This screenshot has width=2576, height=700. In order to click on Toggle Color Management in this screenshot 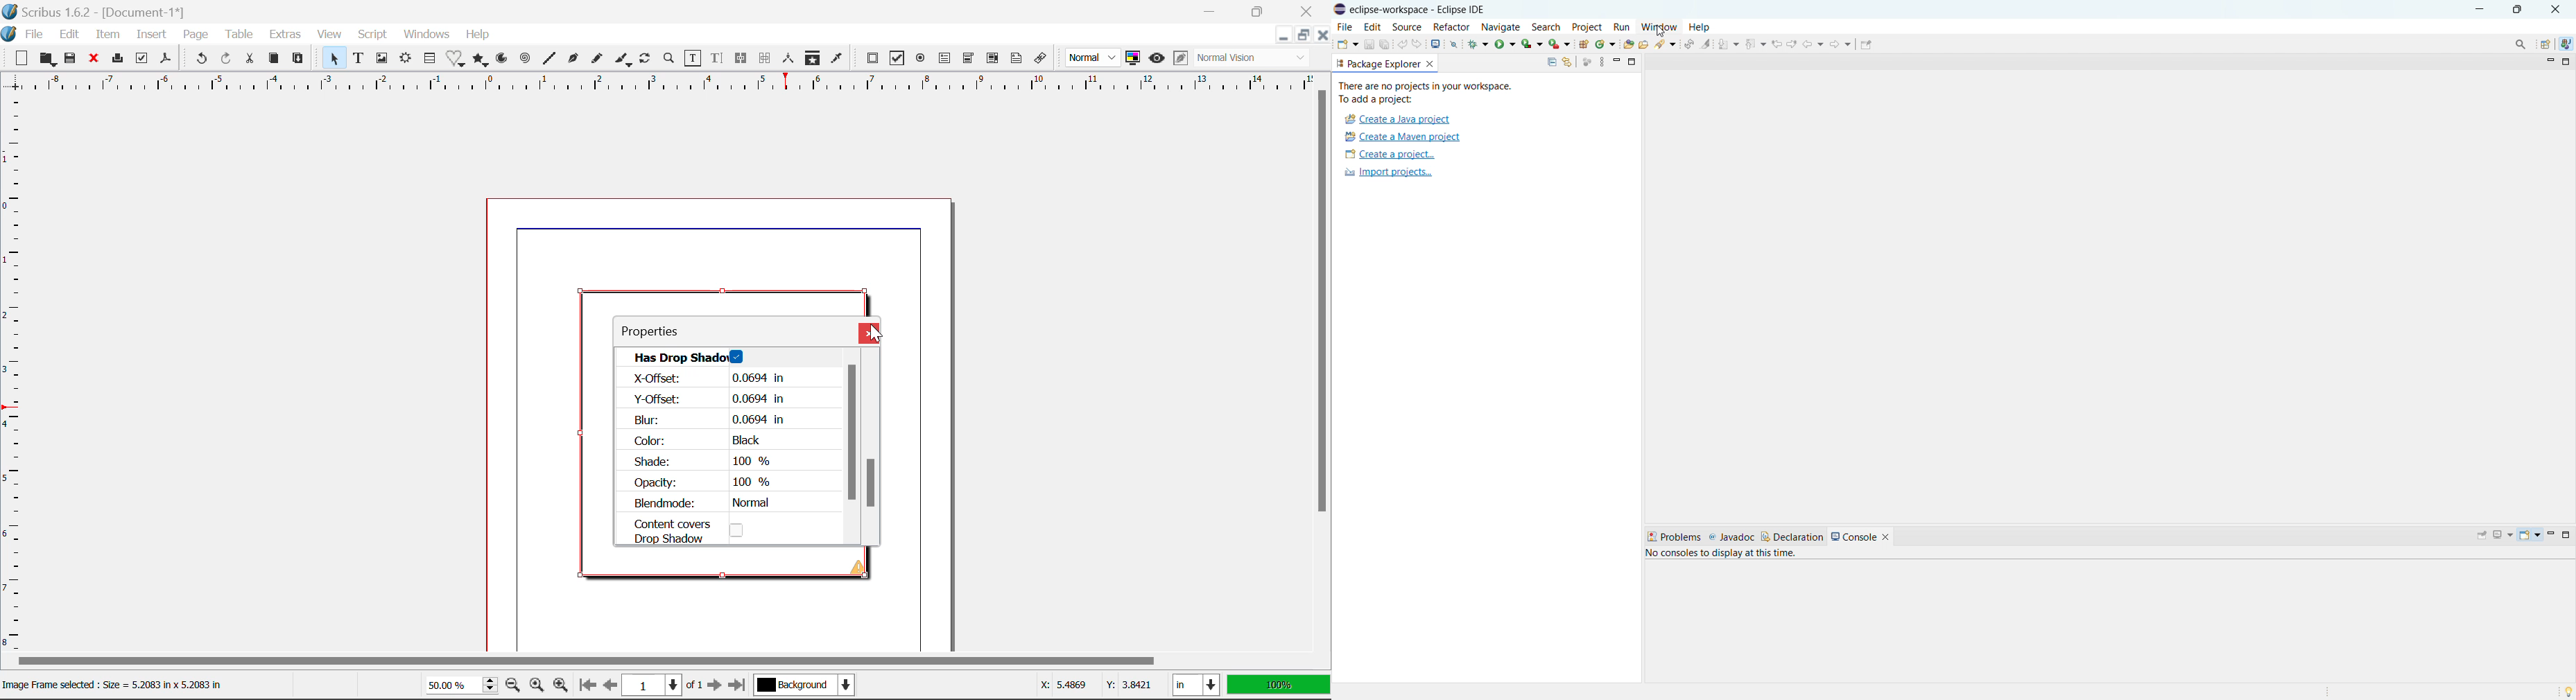, I will do `click(1132, 58)`.